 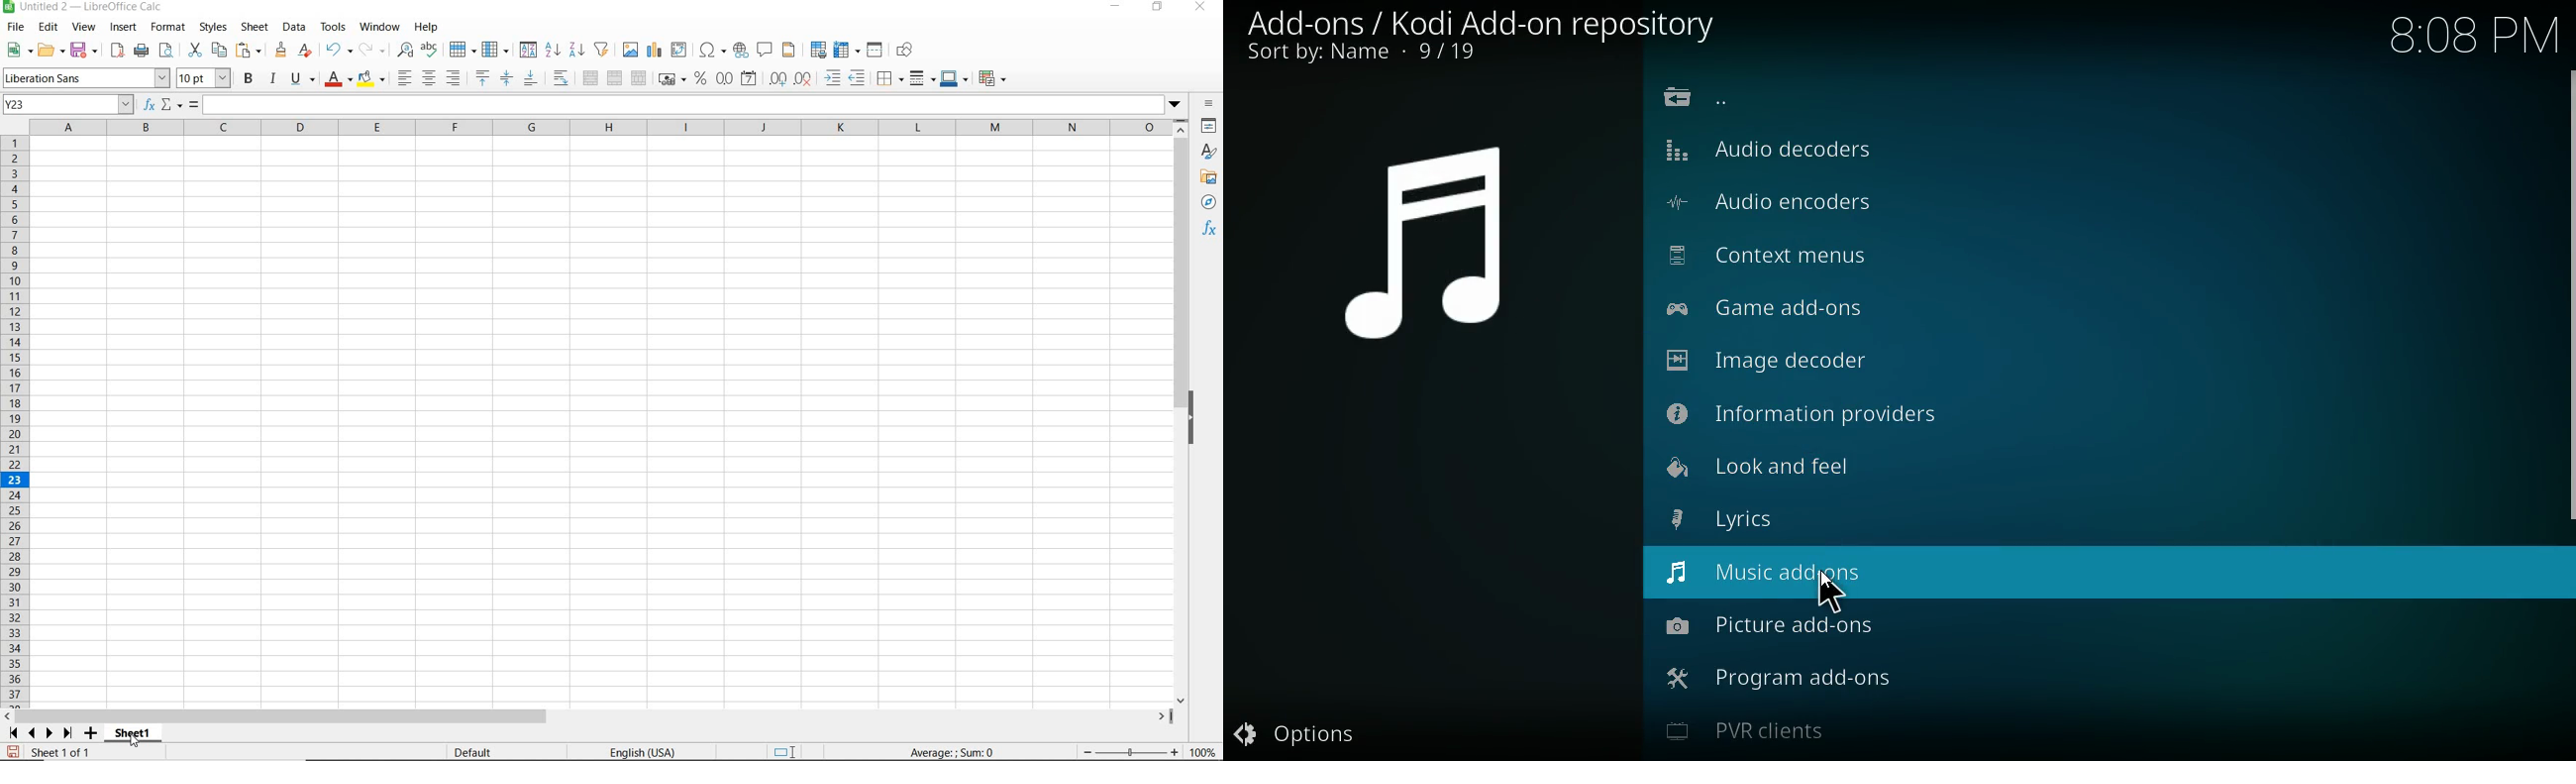 I want to click on ITALIC, so click(x=274, y=80).